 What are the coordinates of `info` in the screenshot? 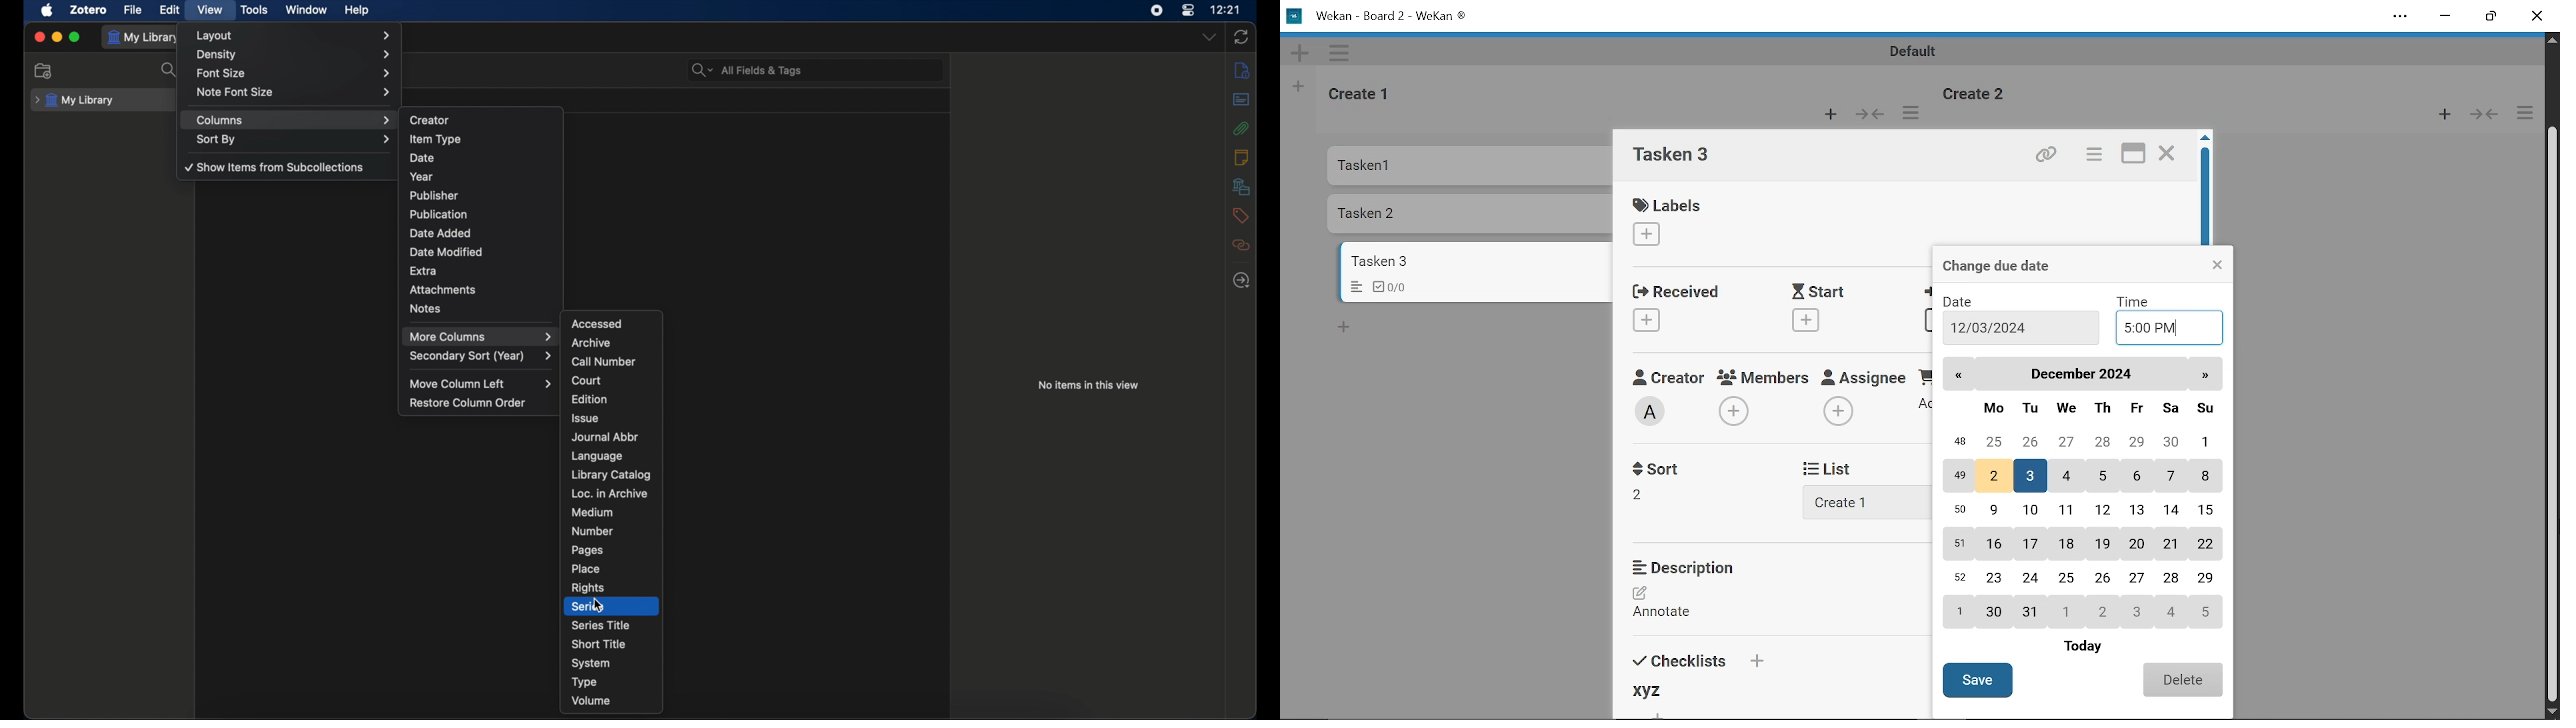 It's located at (1241, 69).